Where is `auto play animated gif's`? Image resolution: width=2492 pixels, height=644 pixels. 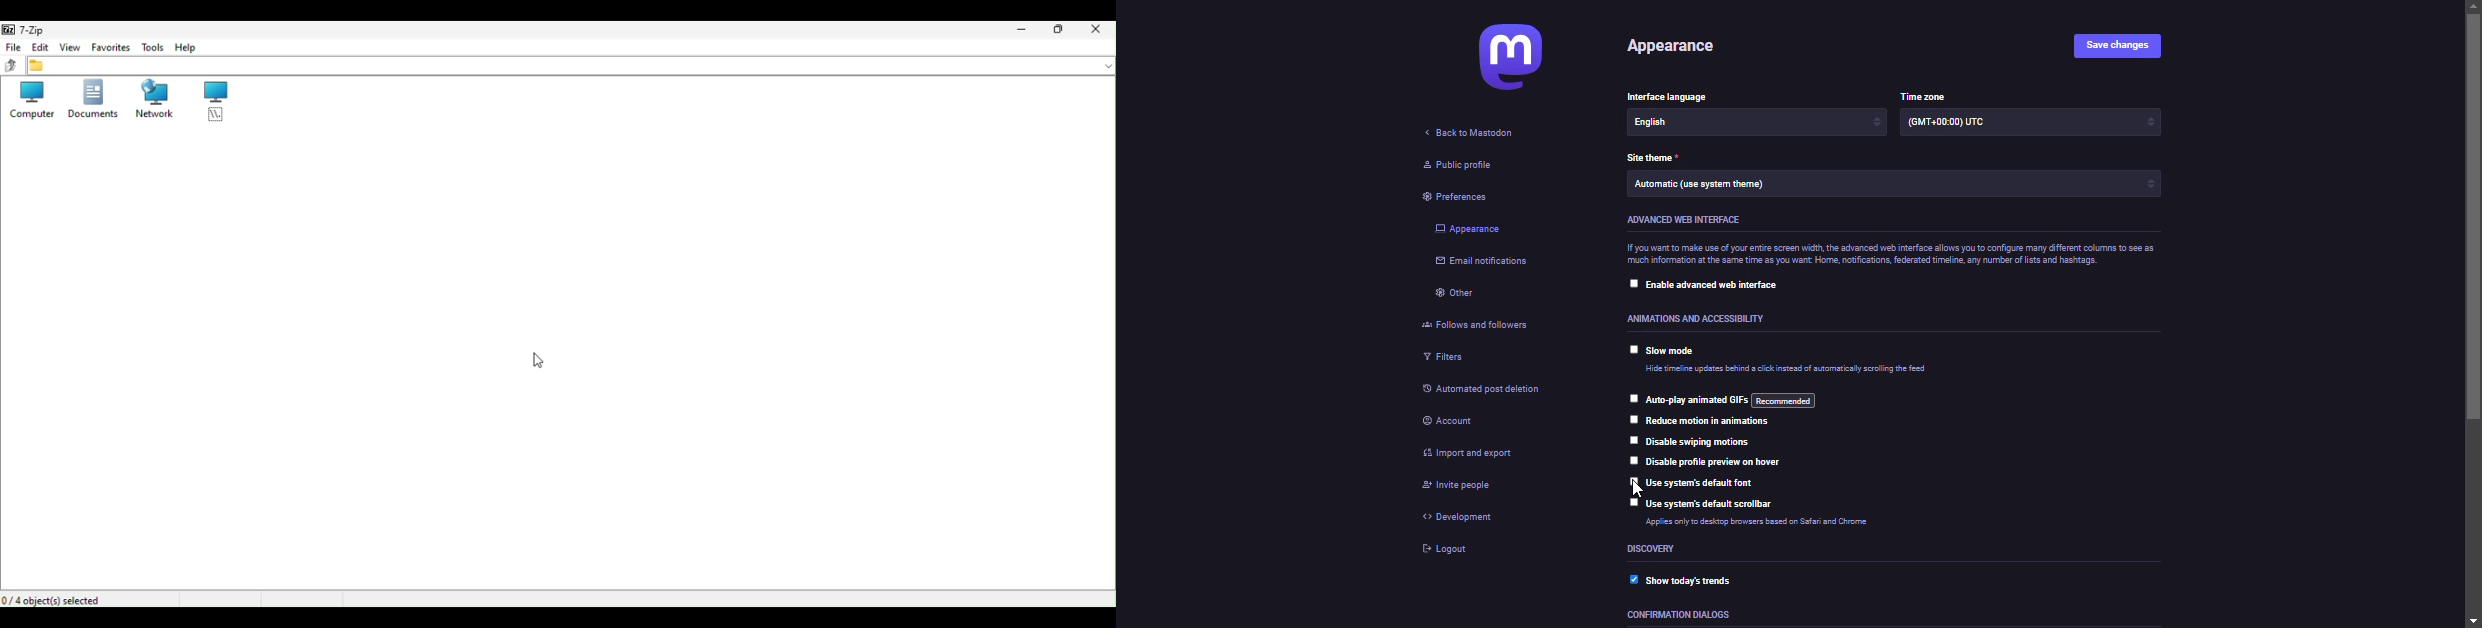 auto play animated gif's is located at coordinates (1730, 399).